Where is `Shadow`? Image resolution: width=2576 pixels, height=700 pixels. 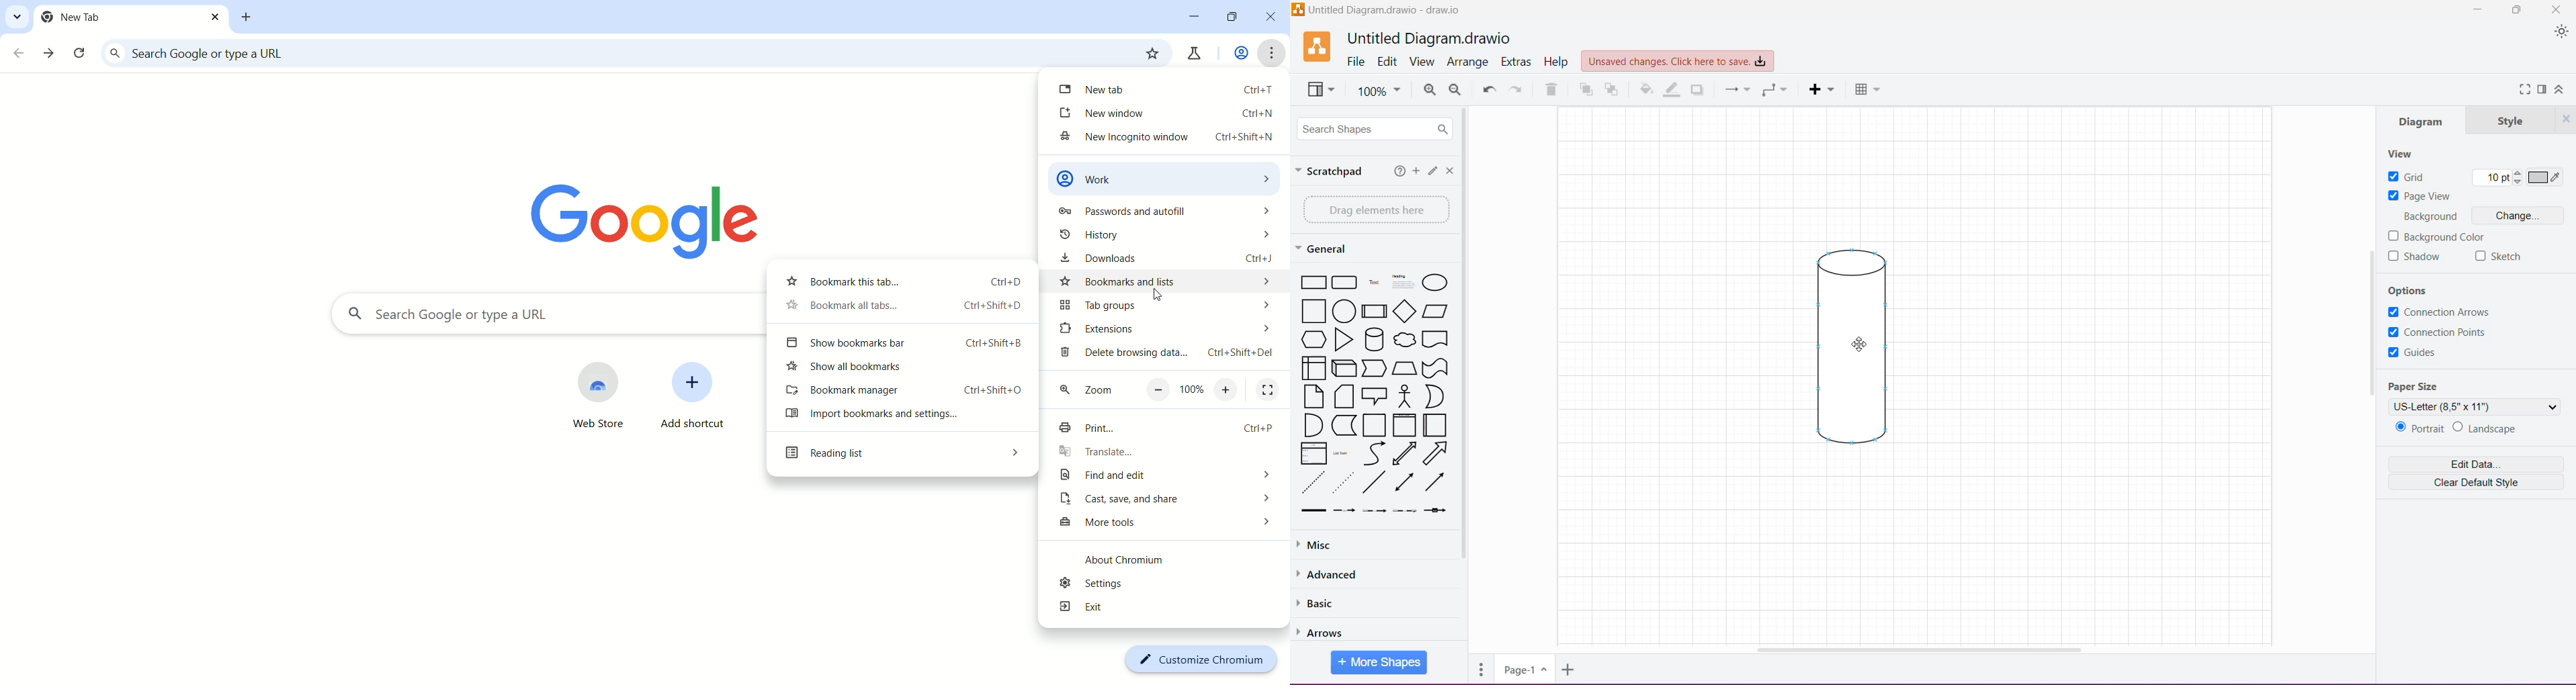
Shadow is located at coordinates (2415, 257).